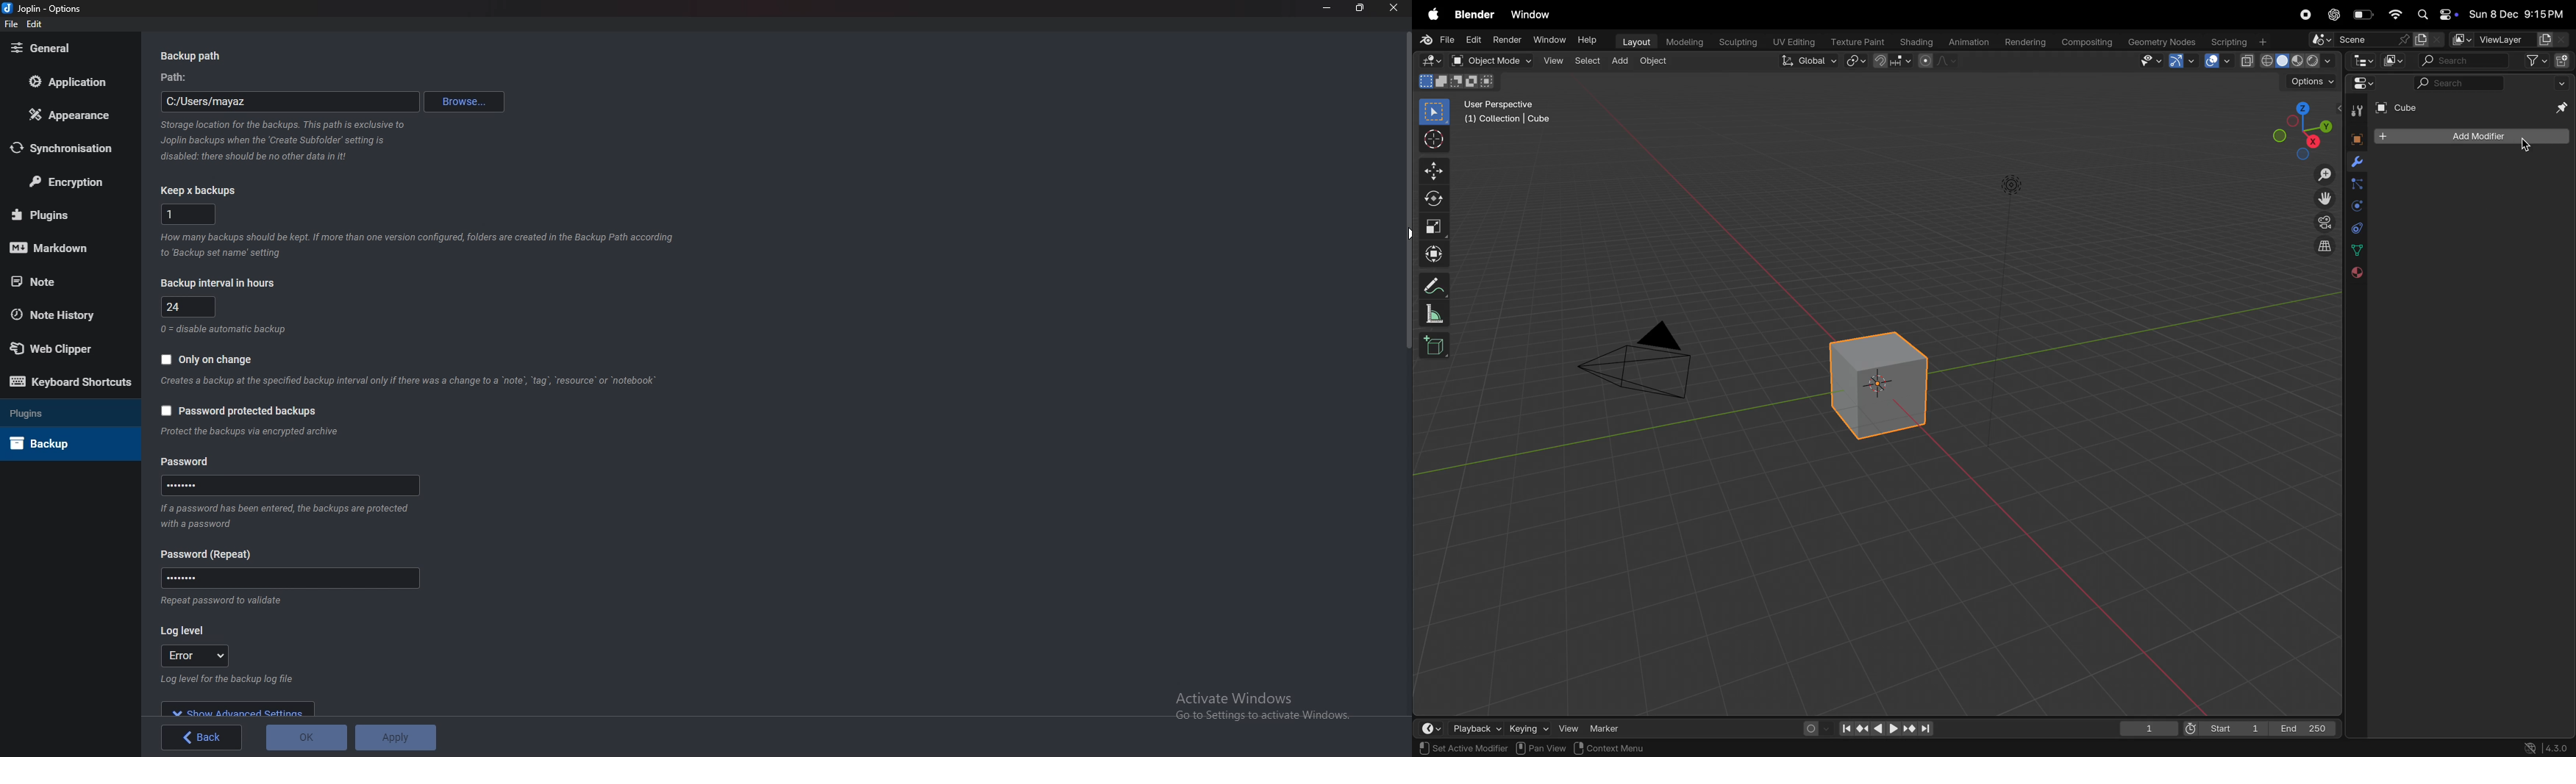  I want to click on blender, so click(1475, 15).